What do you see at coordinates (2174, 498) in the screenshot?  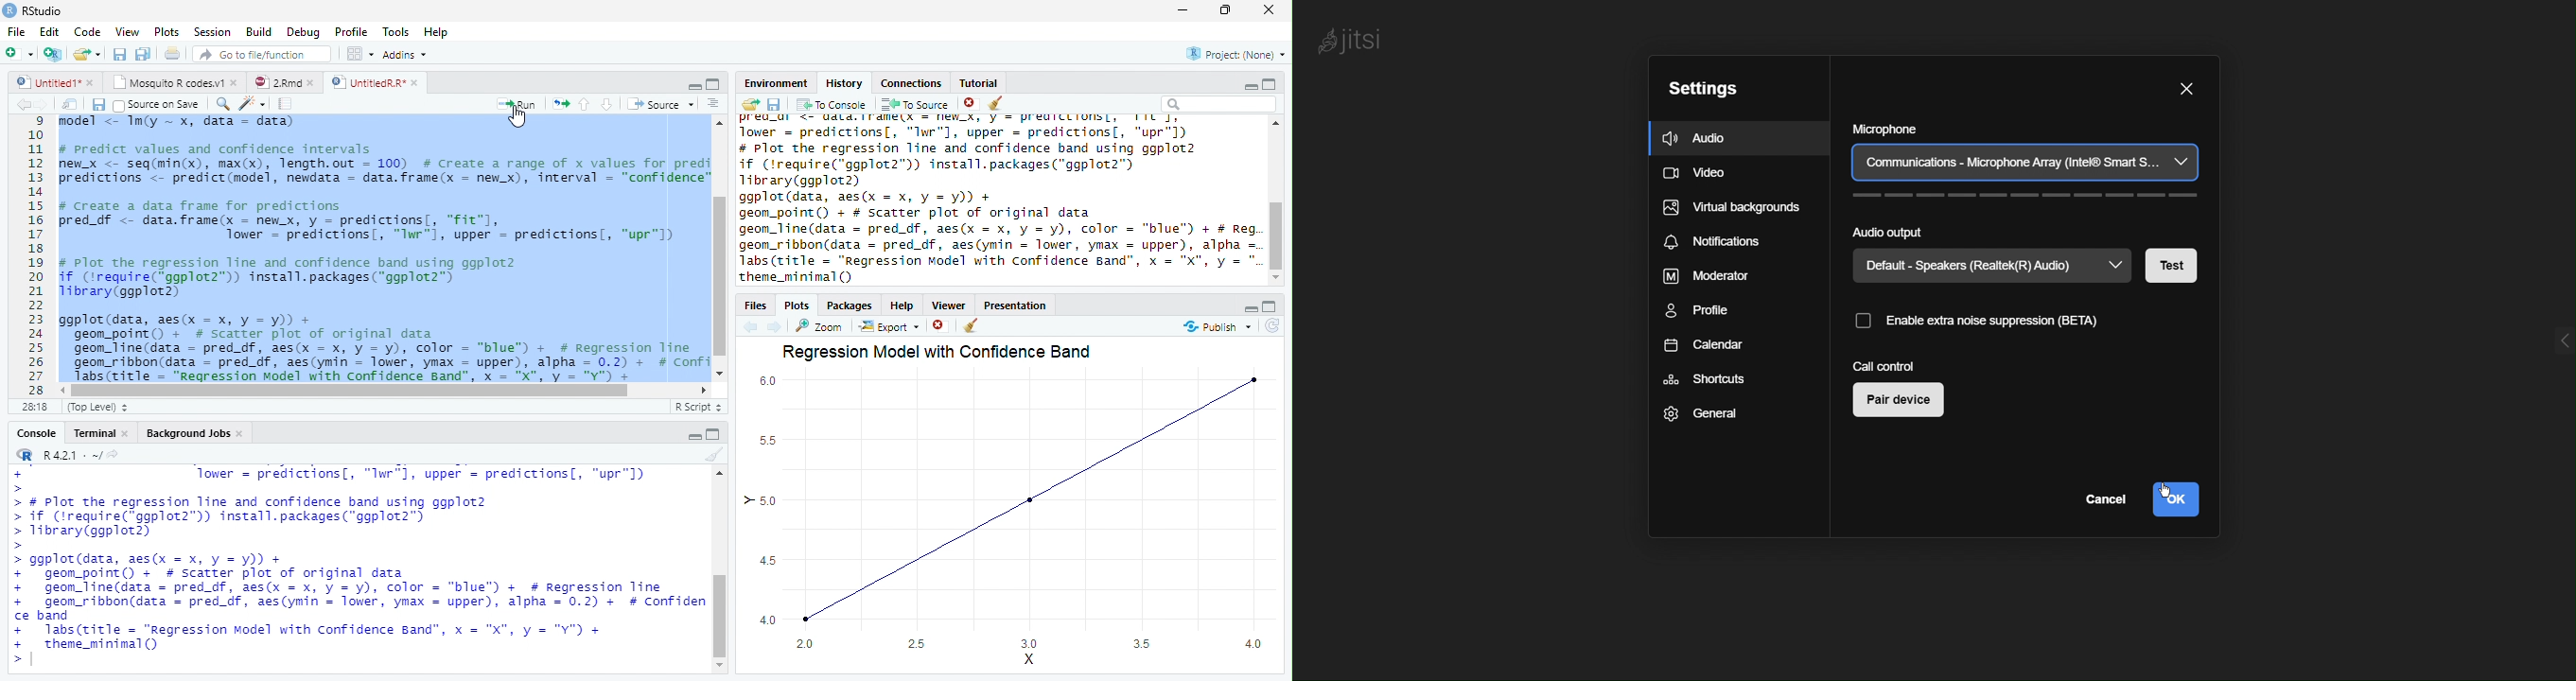 I see `OK` at bounding box center [2174, 498].